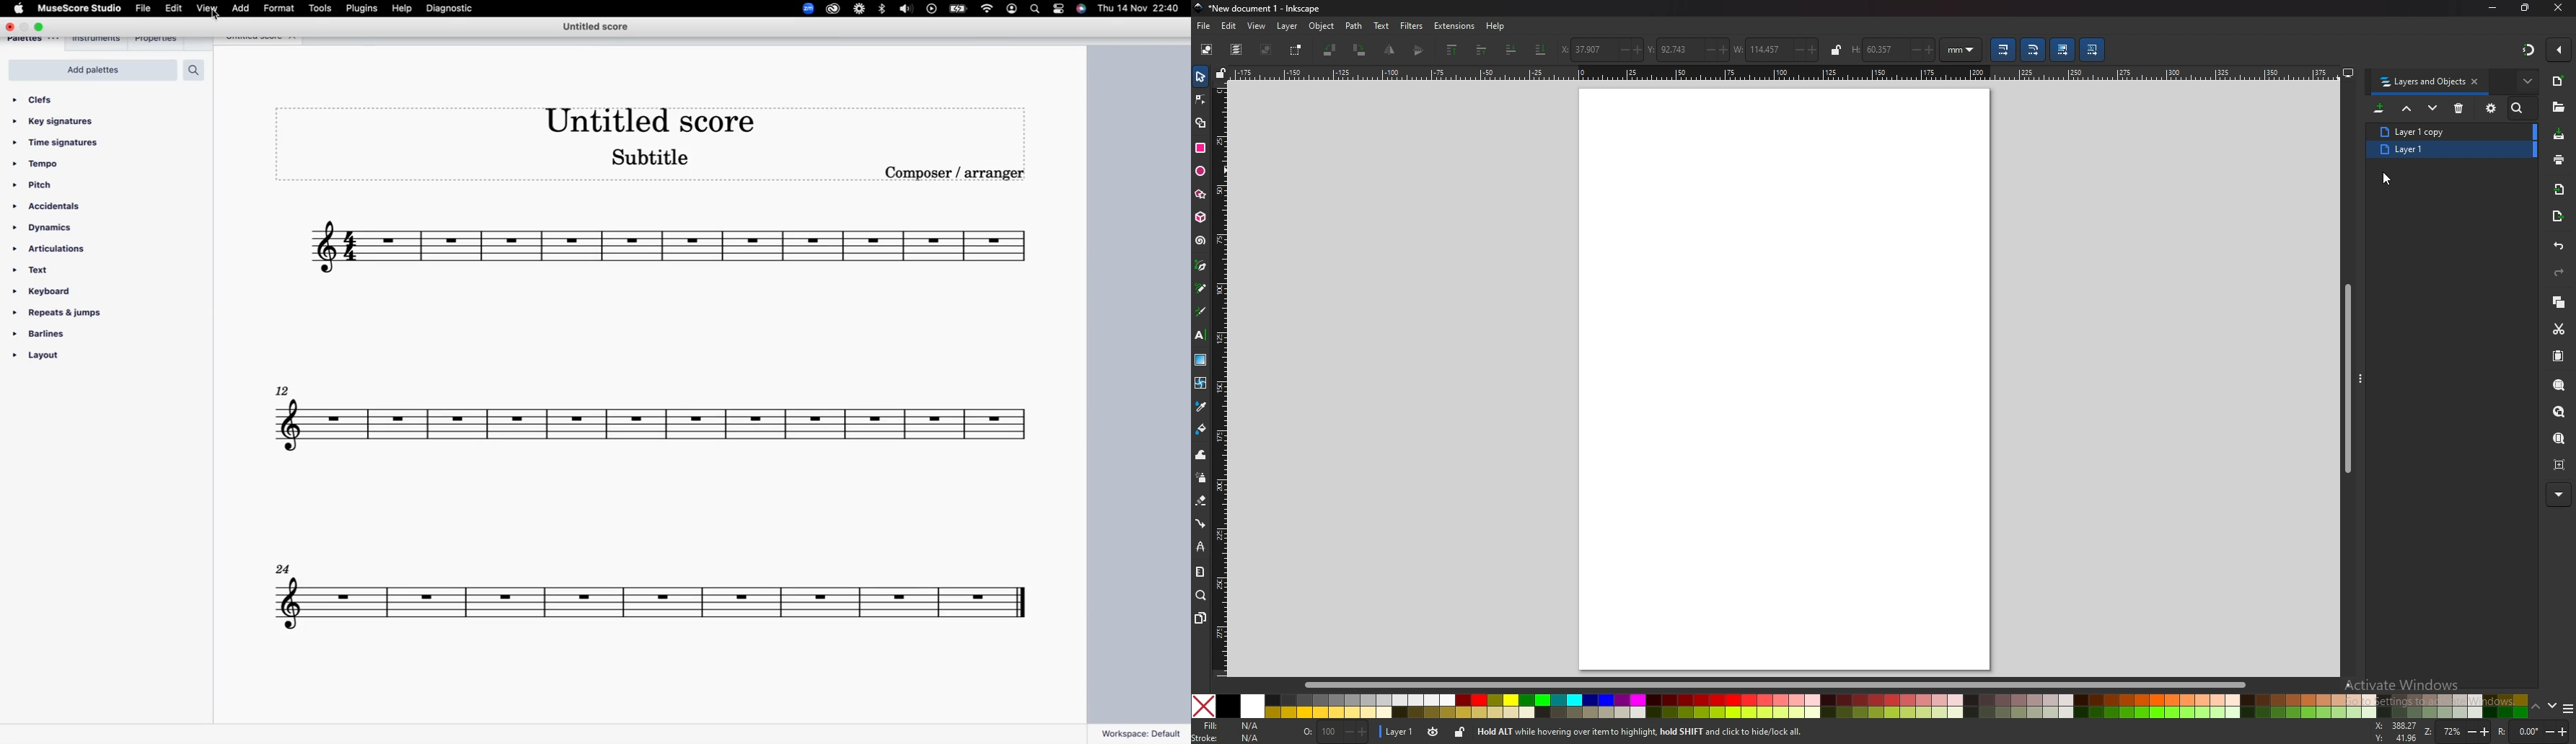  I want to click on tweak, so click(1200, 455).